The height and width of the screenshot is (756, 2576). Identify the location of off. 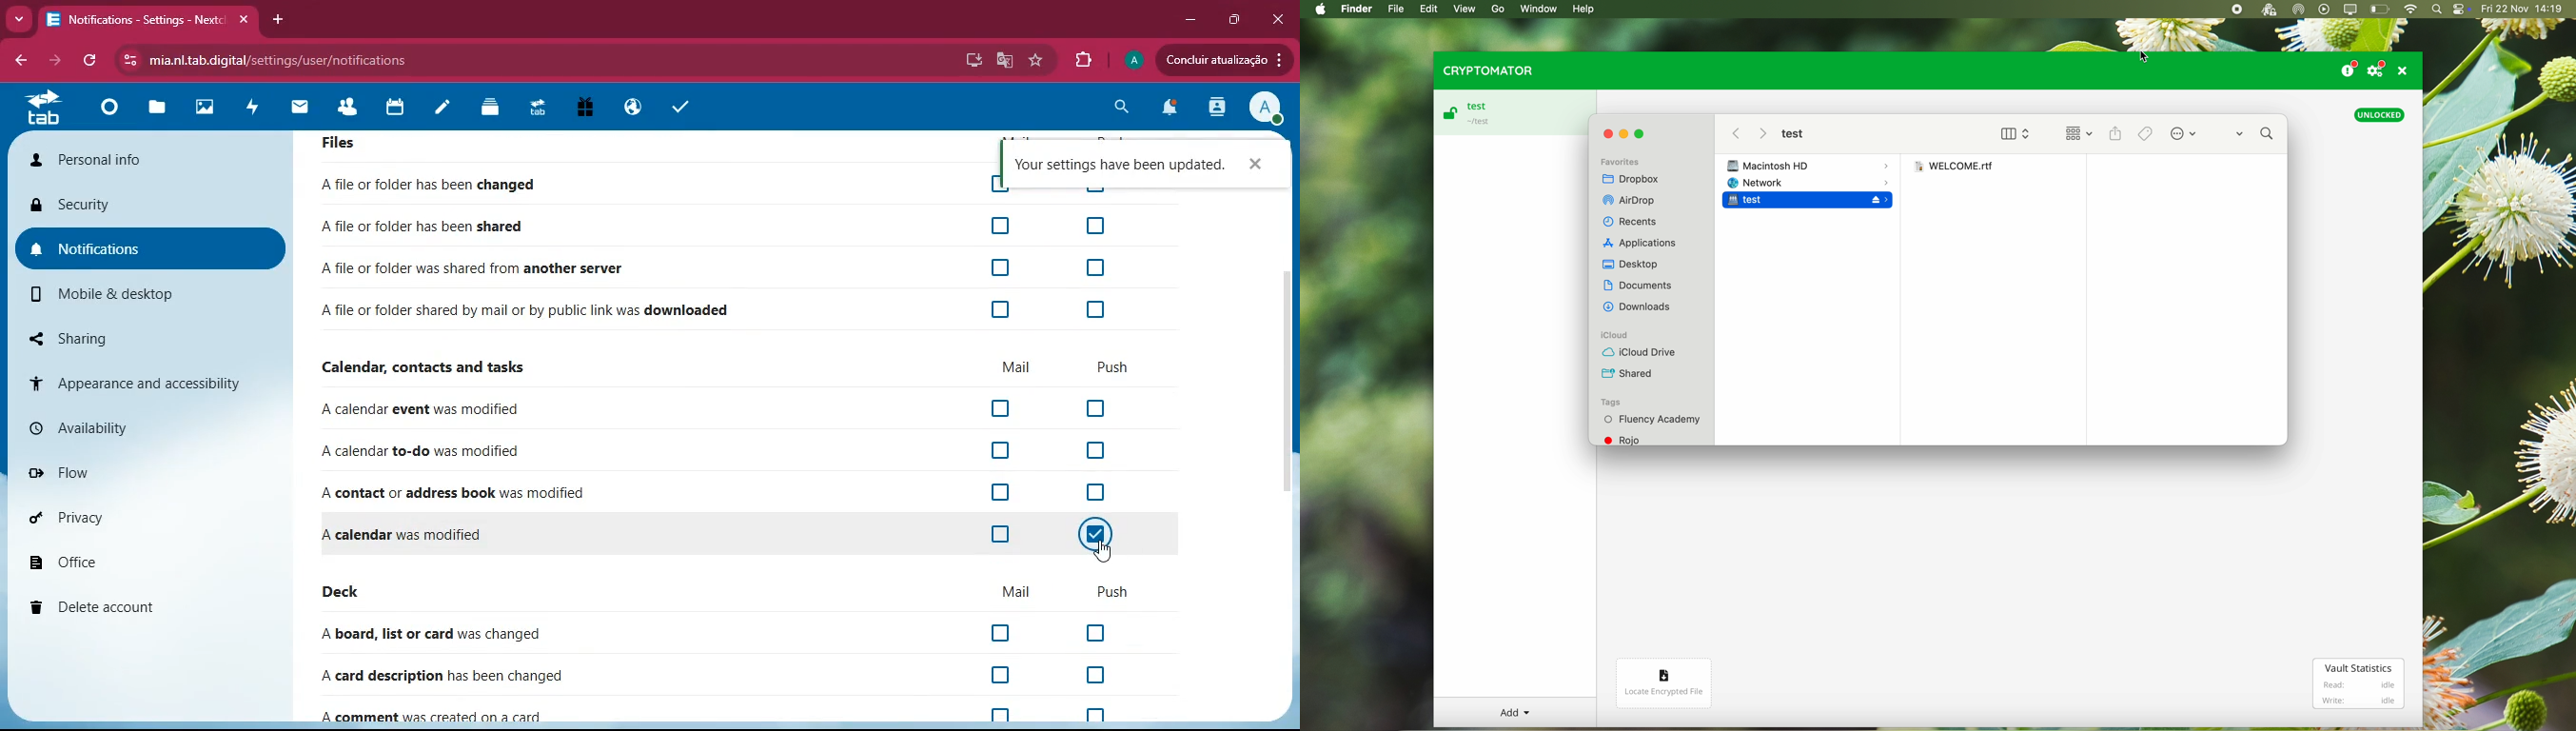
(1001, 536).